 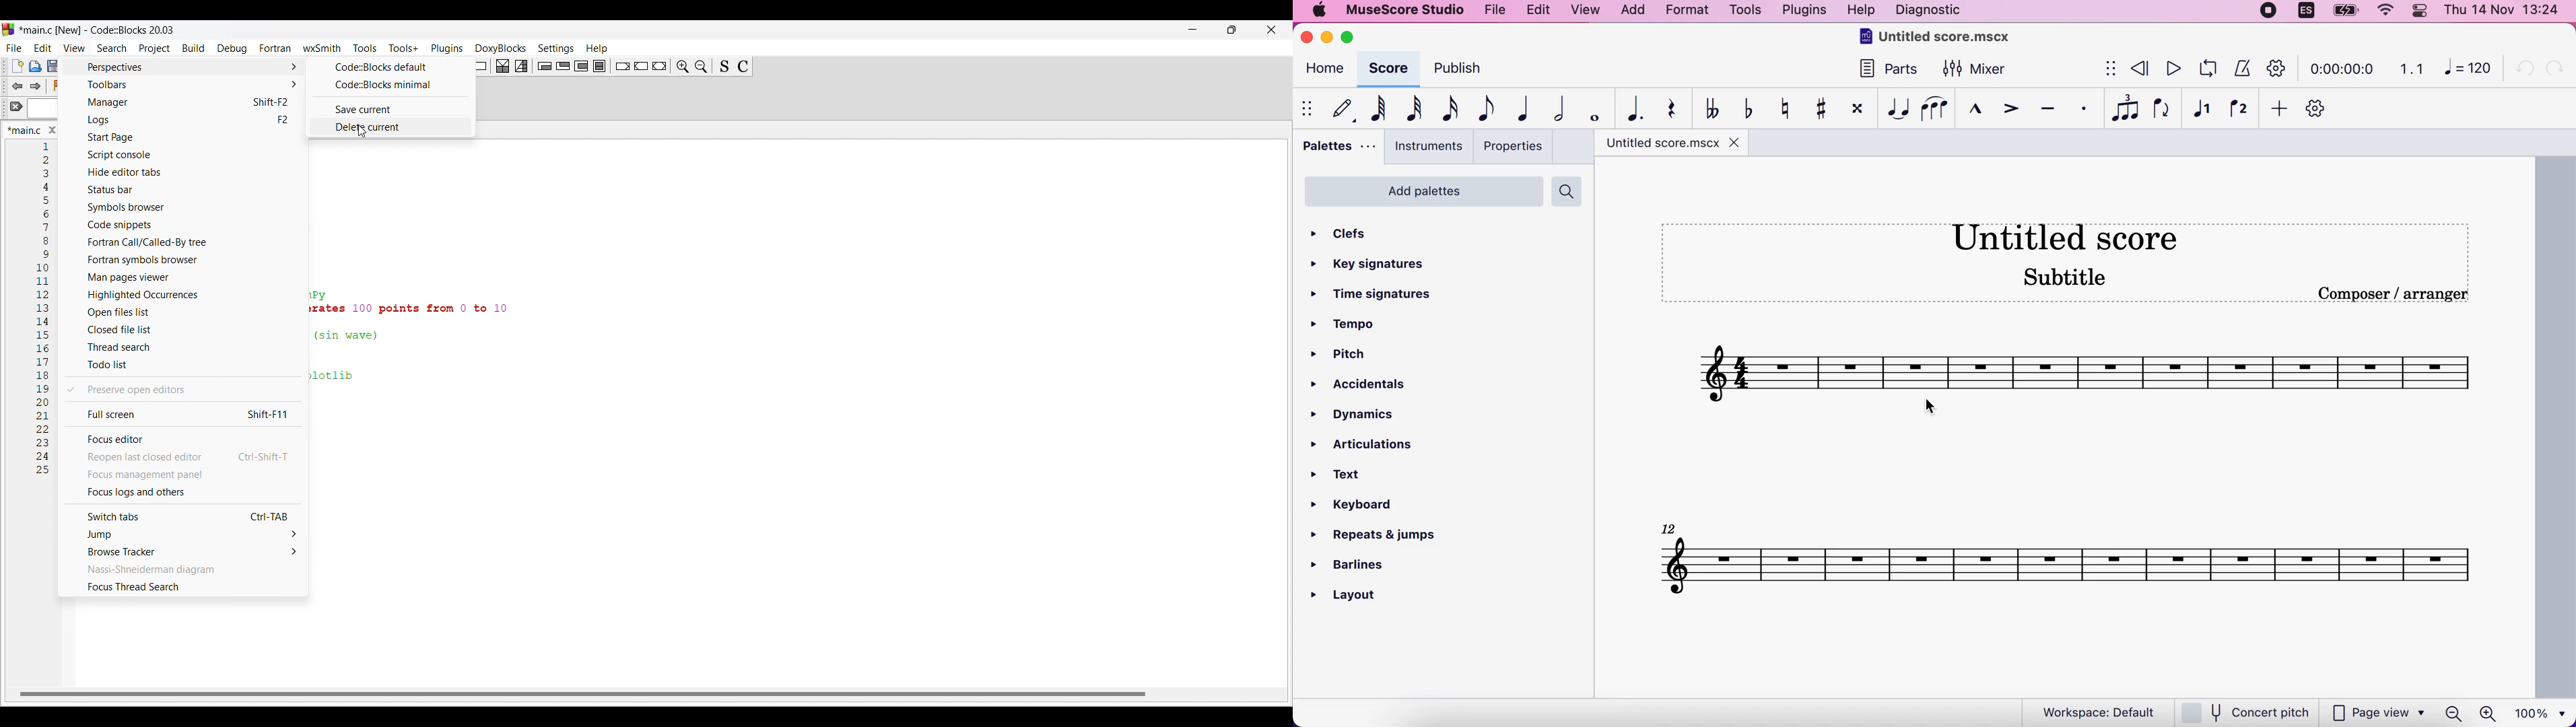 What do you see at coordinates (521, 66) in the screenshot?
I see `Selection` at bounding box center [521, 66].